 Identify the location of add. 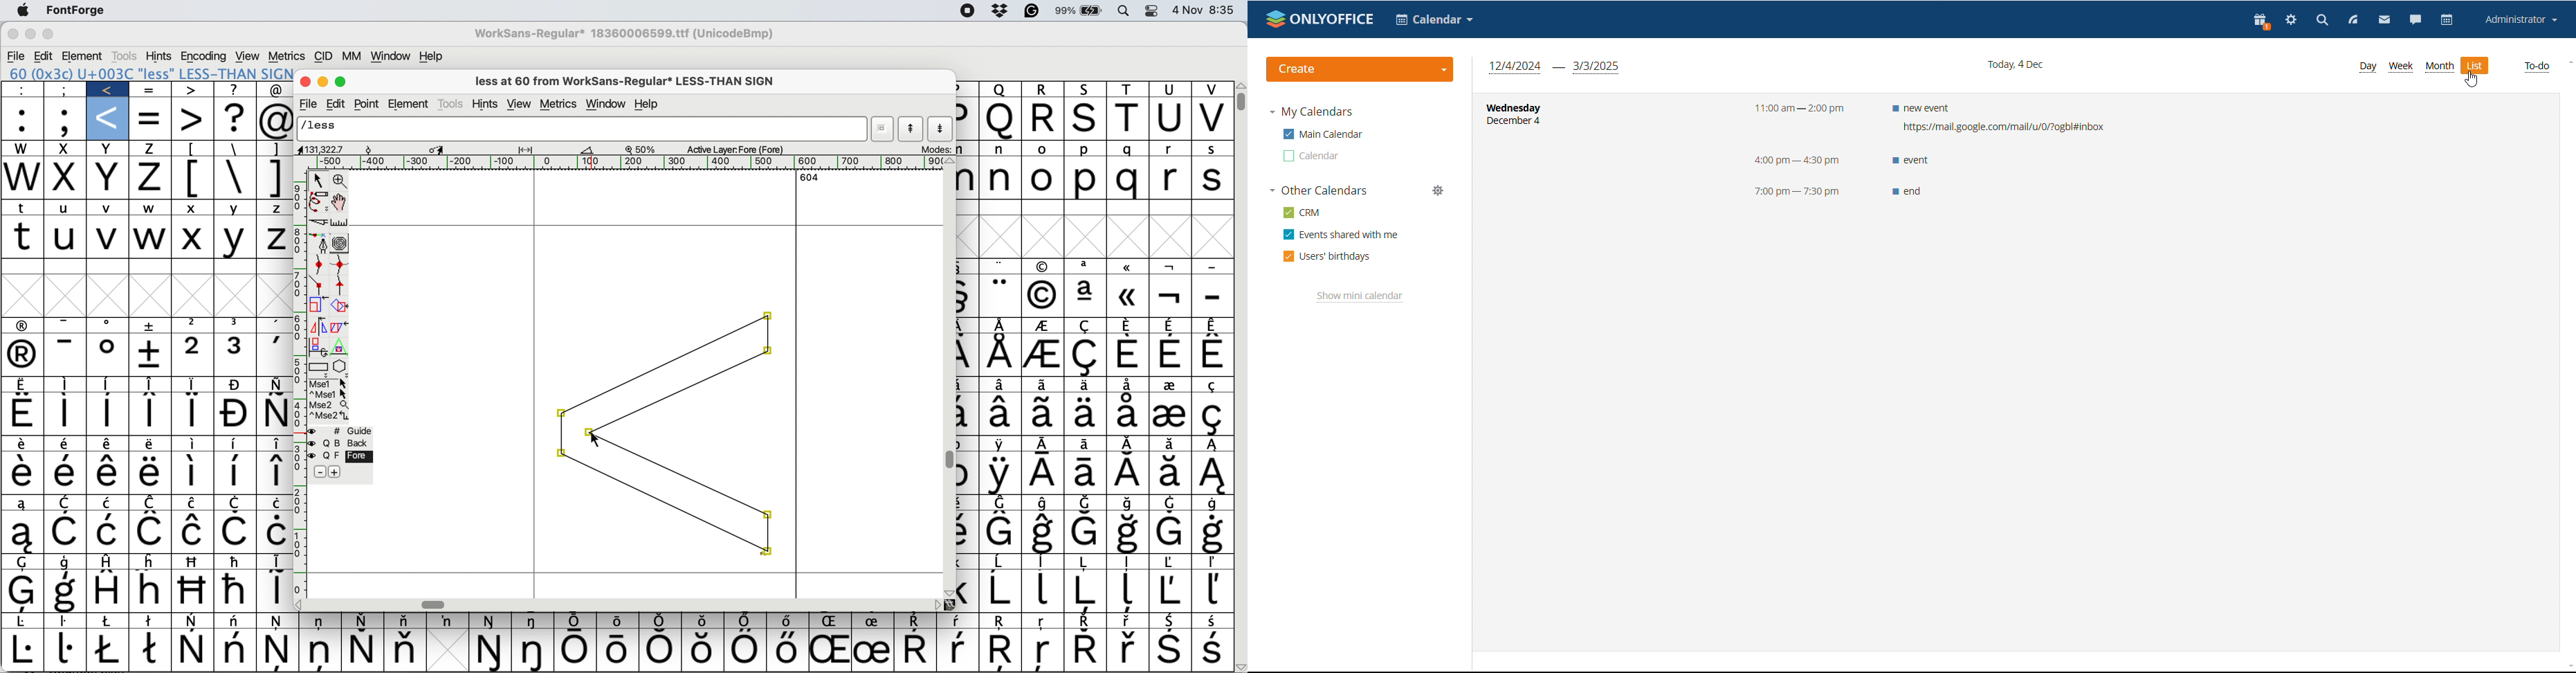
(335, 471).